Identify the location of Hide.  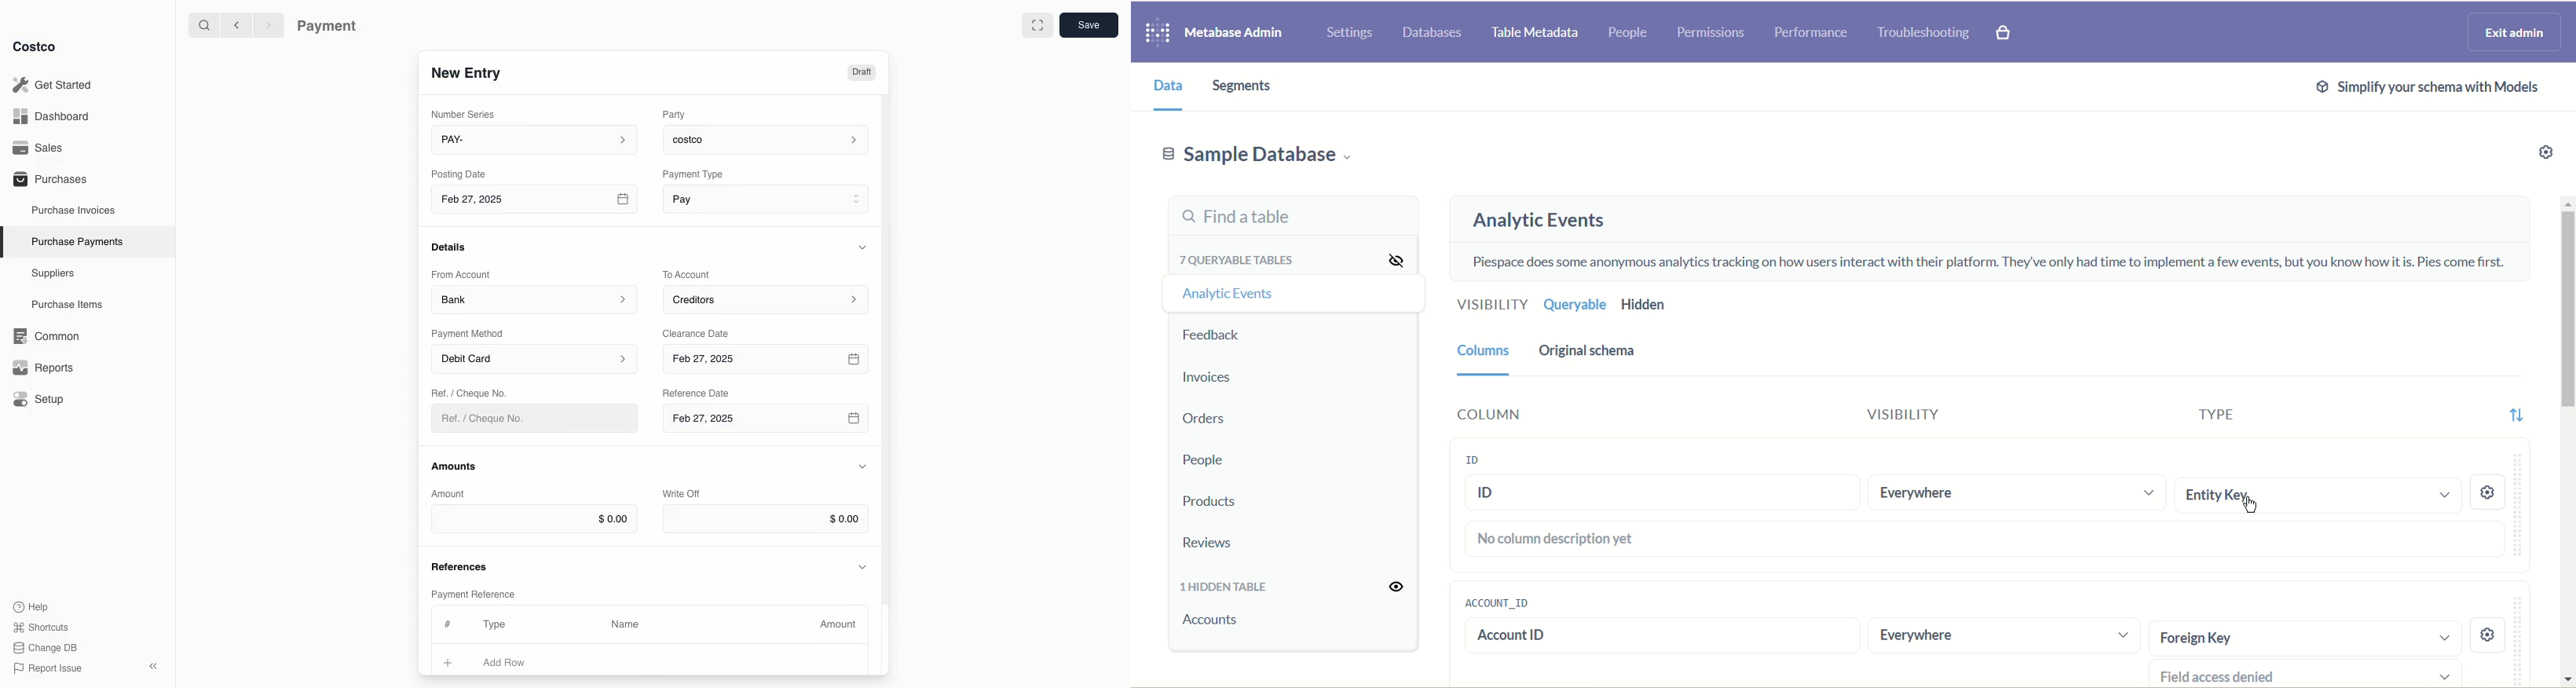
(865, 247).